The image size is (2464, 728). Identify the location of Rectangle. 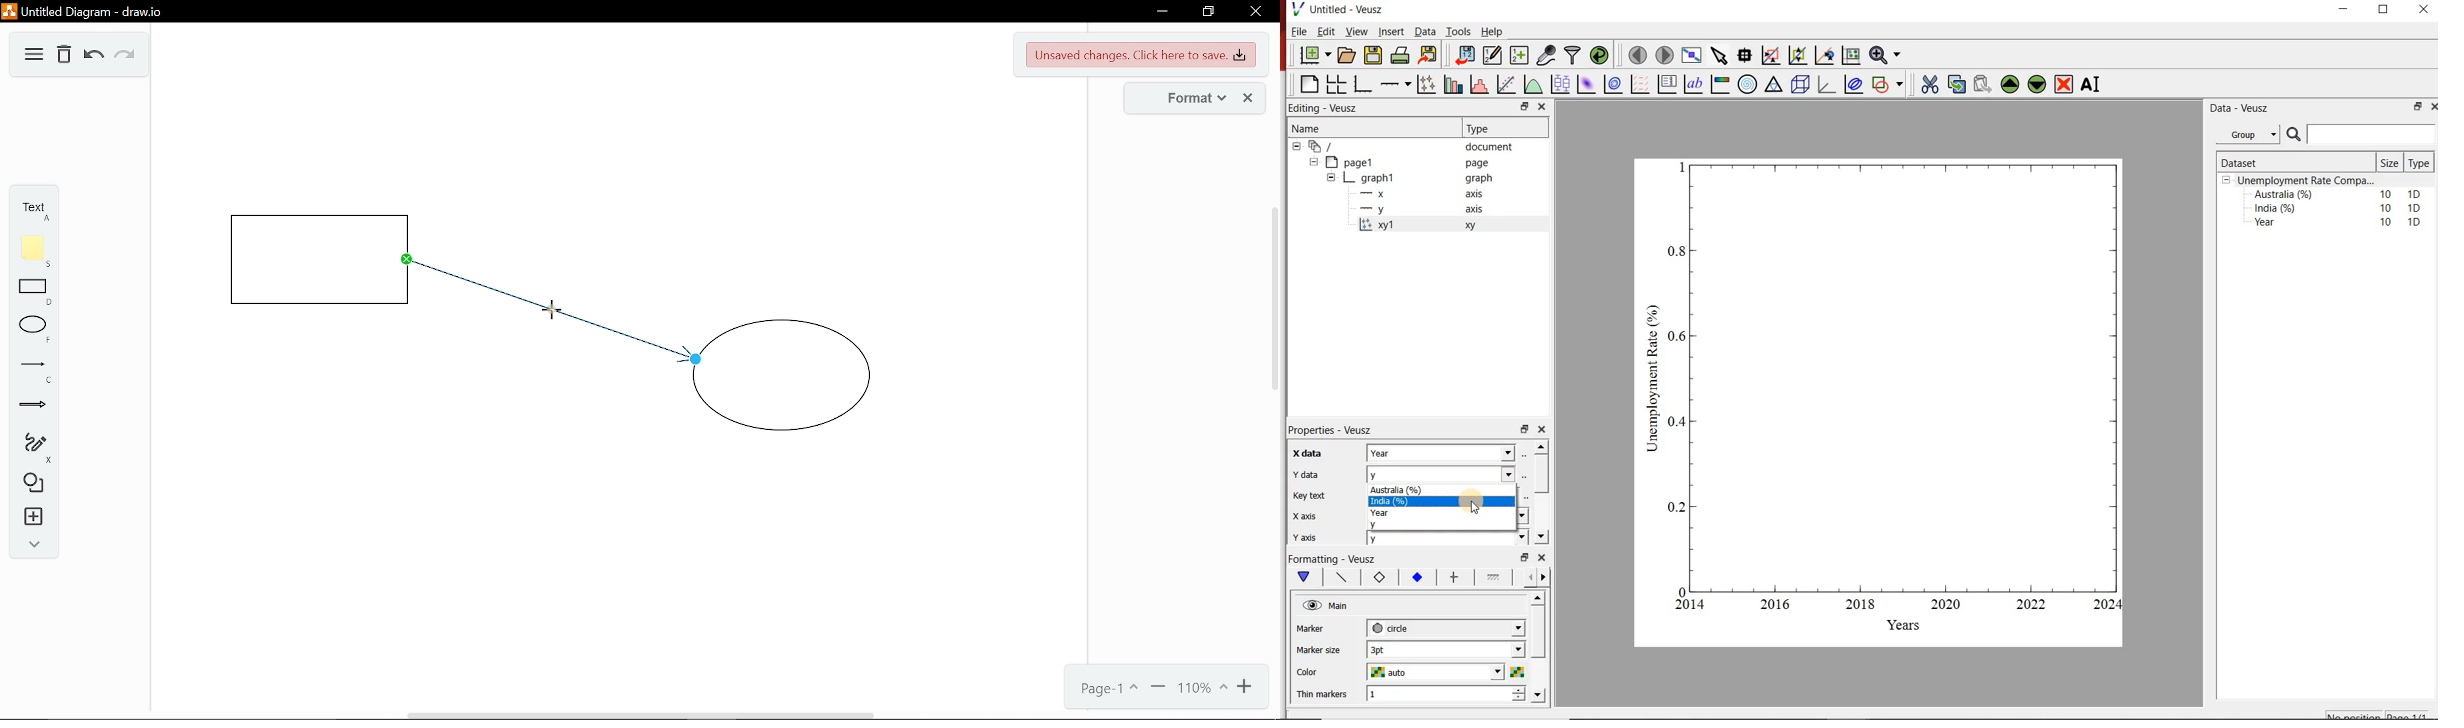
(32, 292).